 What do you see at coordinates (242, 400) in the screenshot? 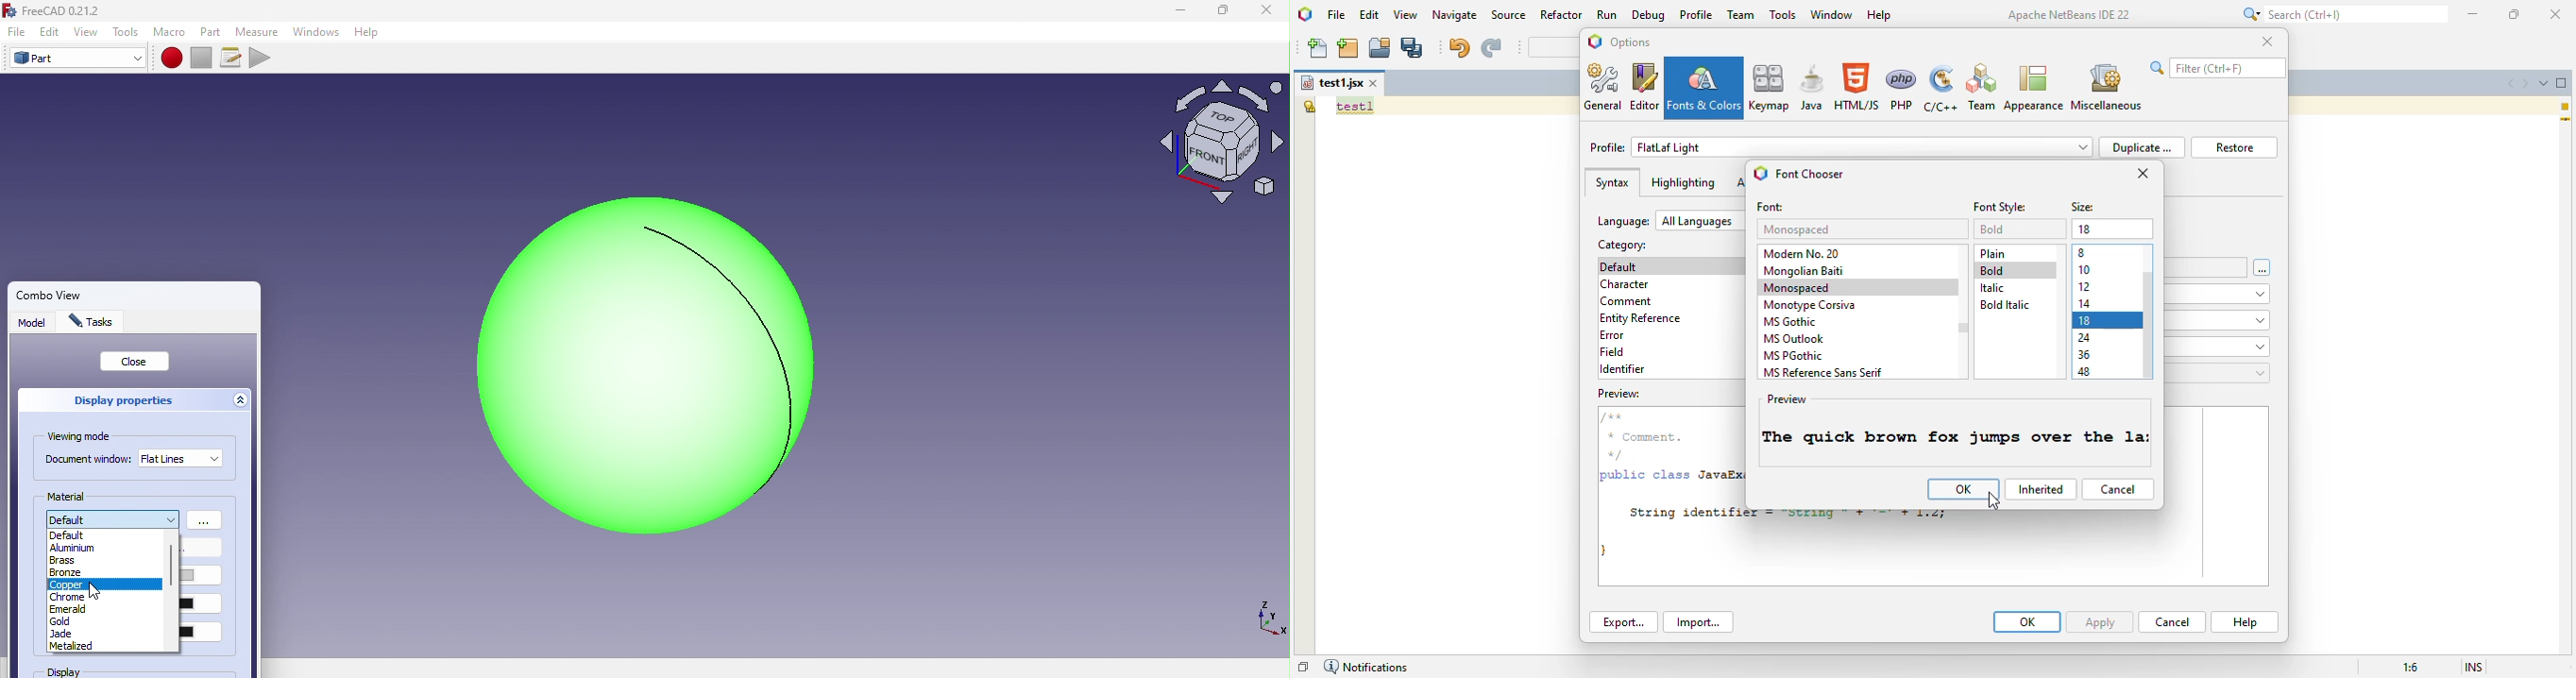
I see `hide properties` at bounding box center [242, 400].